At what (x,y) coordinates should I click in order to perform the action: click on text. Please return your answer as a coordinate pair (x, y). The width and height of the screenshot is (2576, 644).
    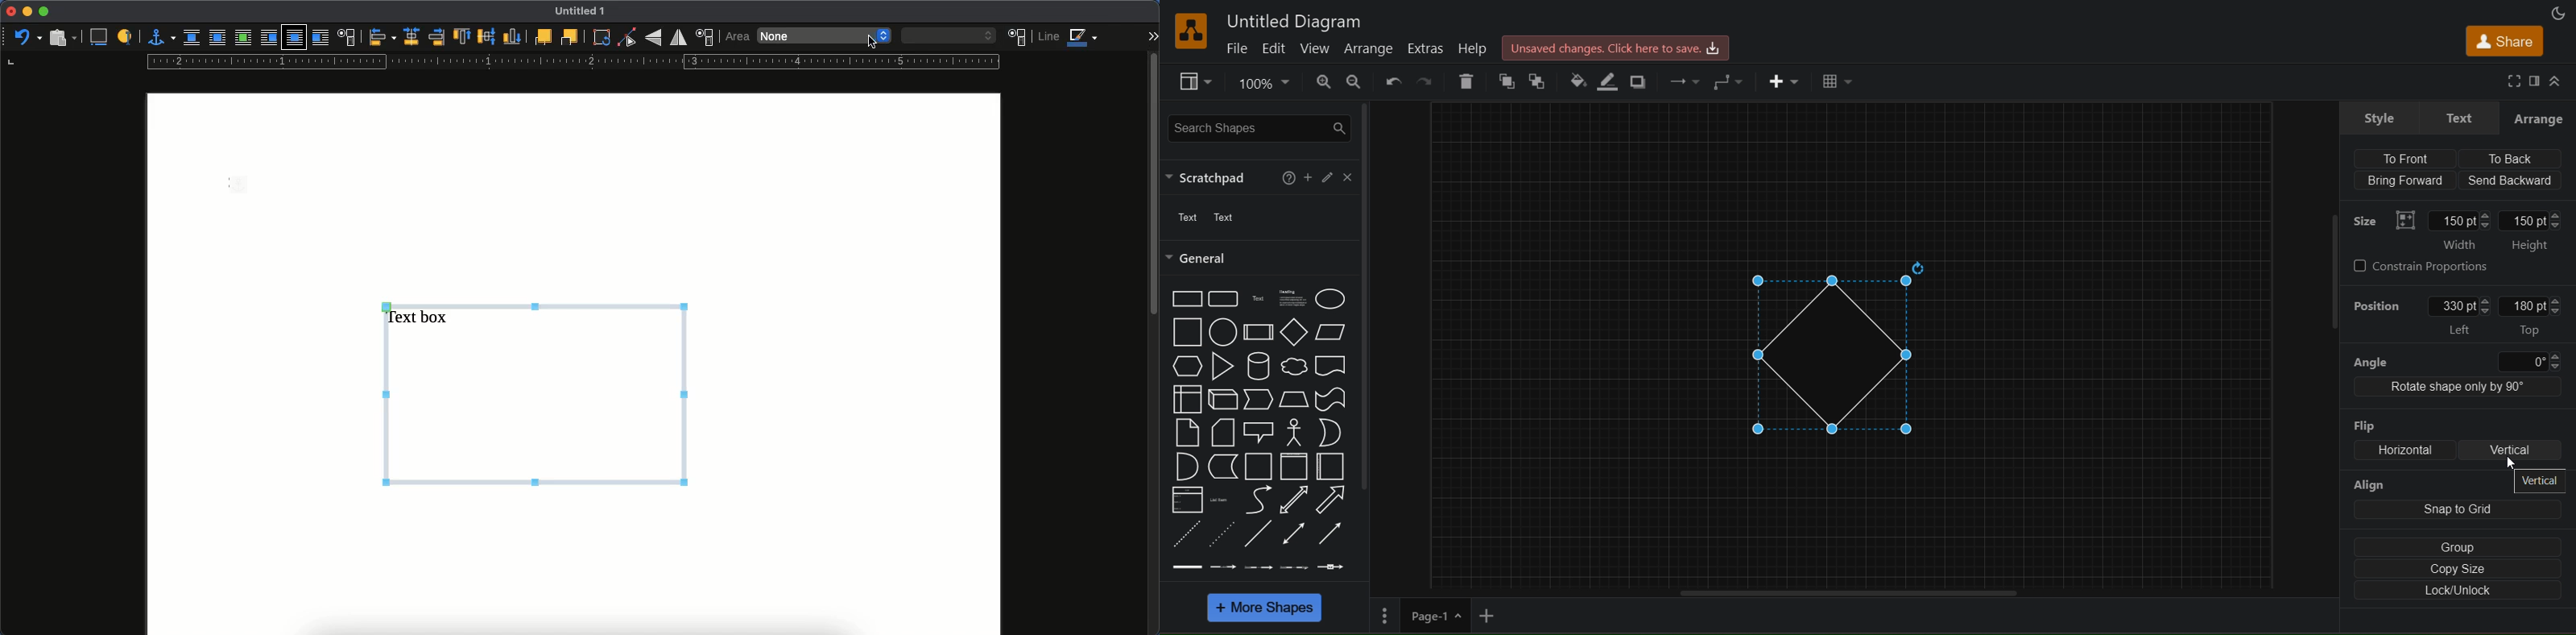
    Looking at the image, I should click on (2461, 116).